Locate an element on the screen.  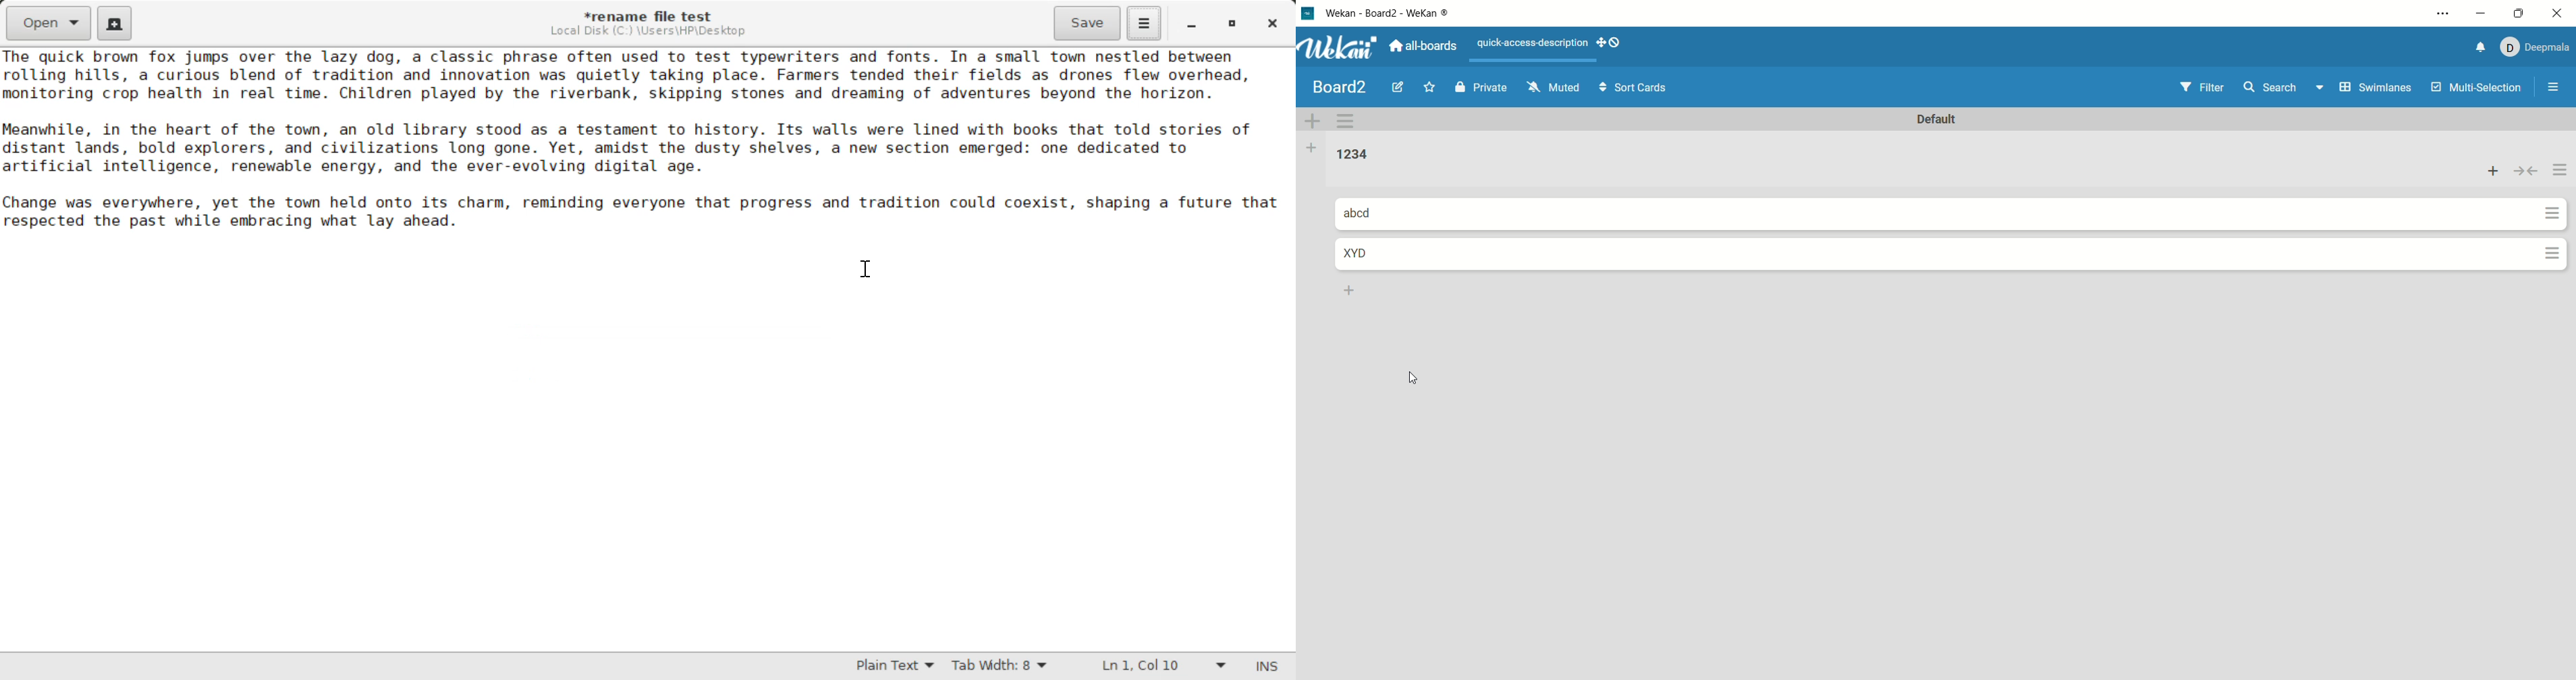
close is located at coordinates (2560, 14).